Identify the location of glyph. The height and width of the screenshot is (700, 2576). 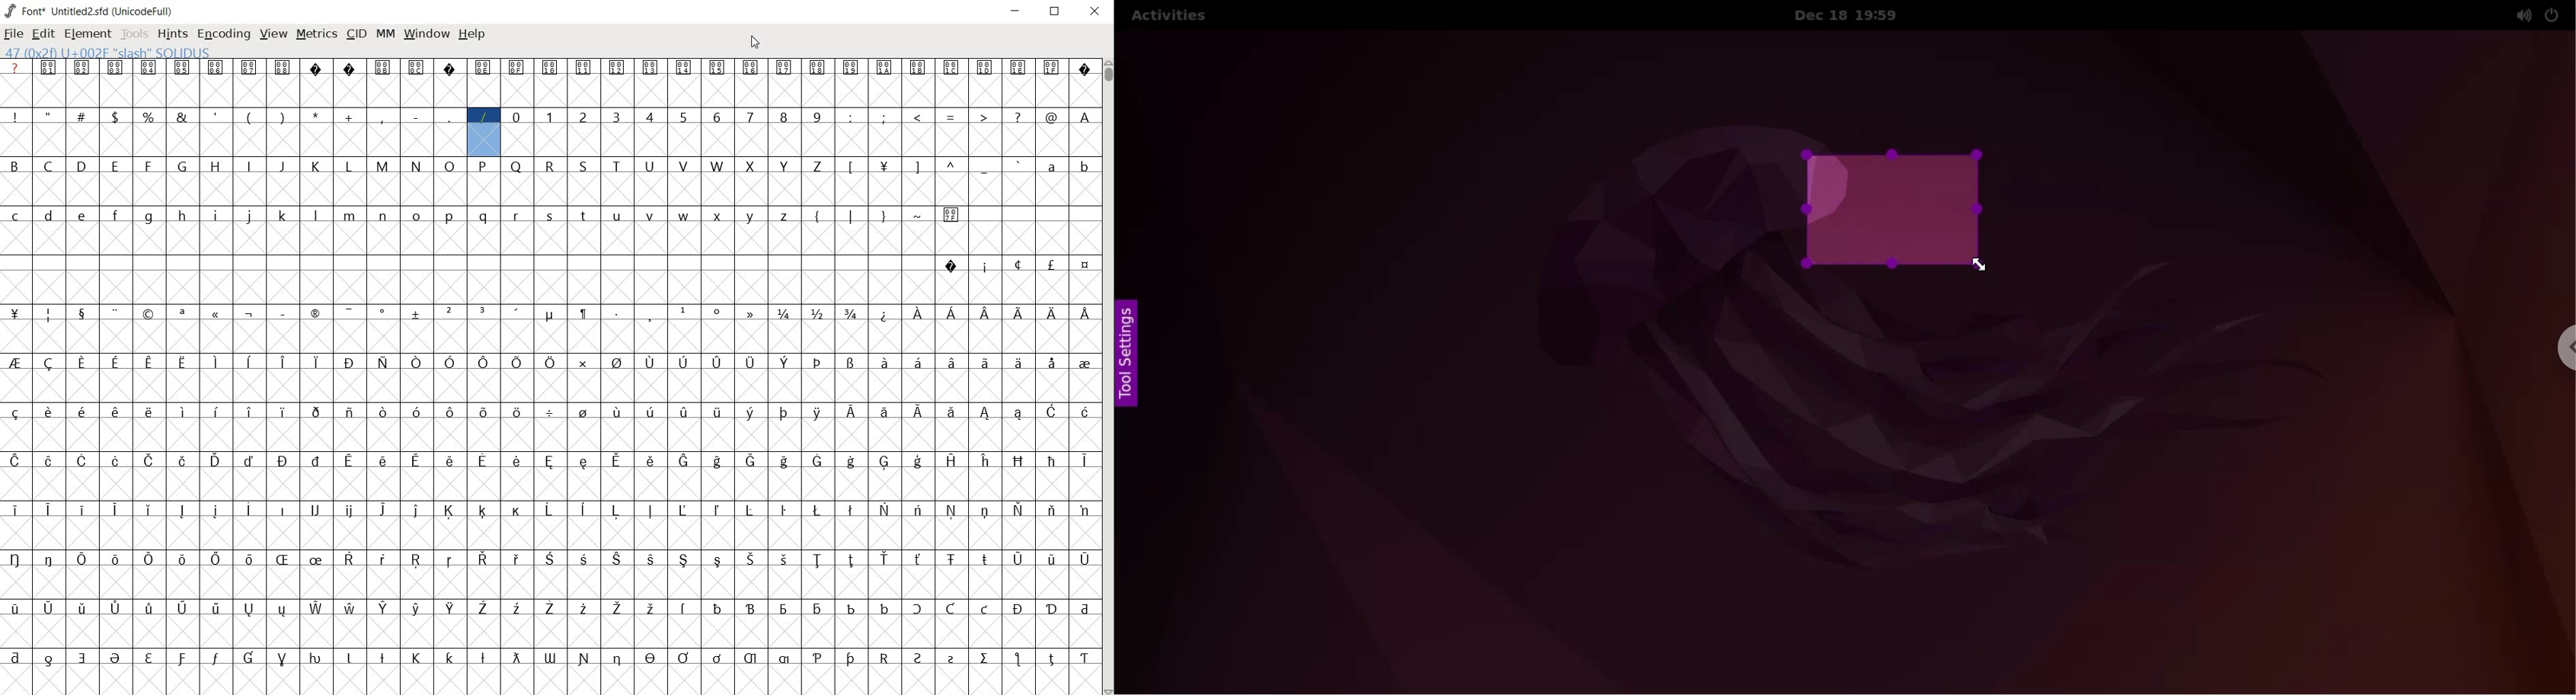
(817, 68).